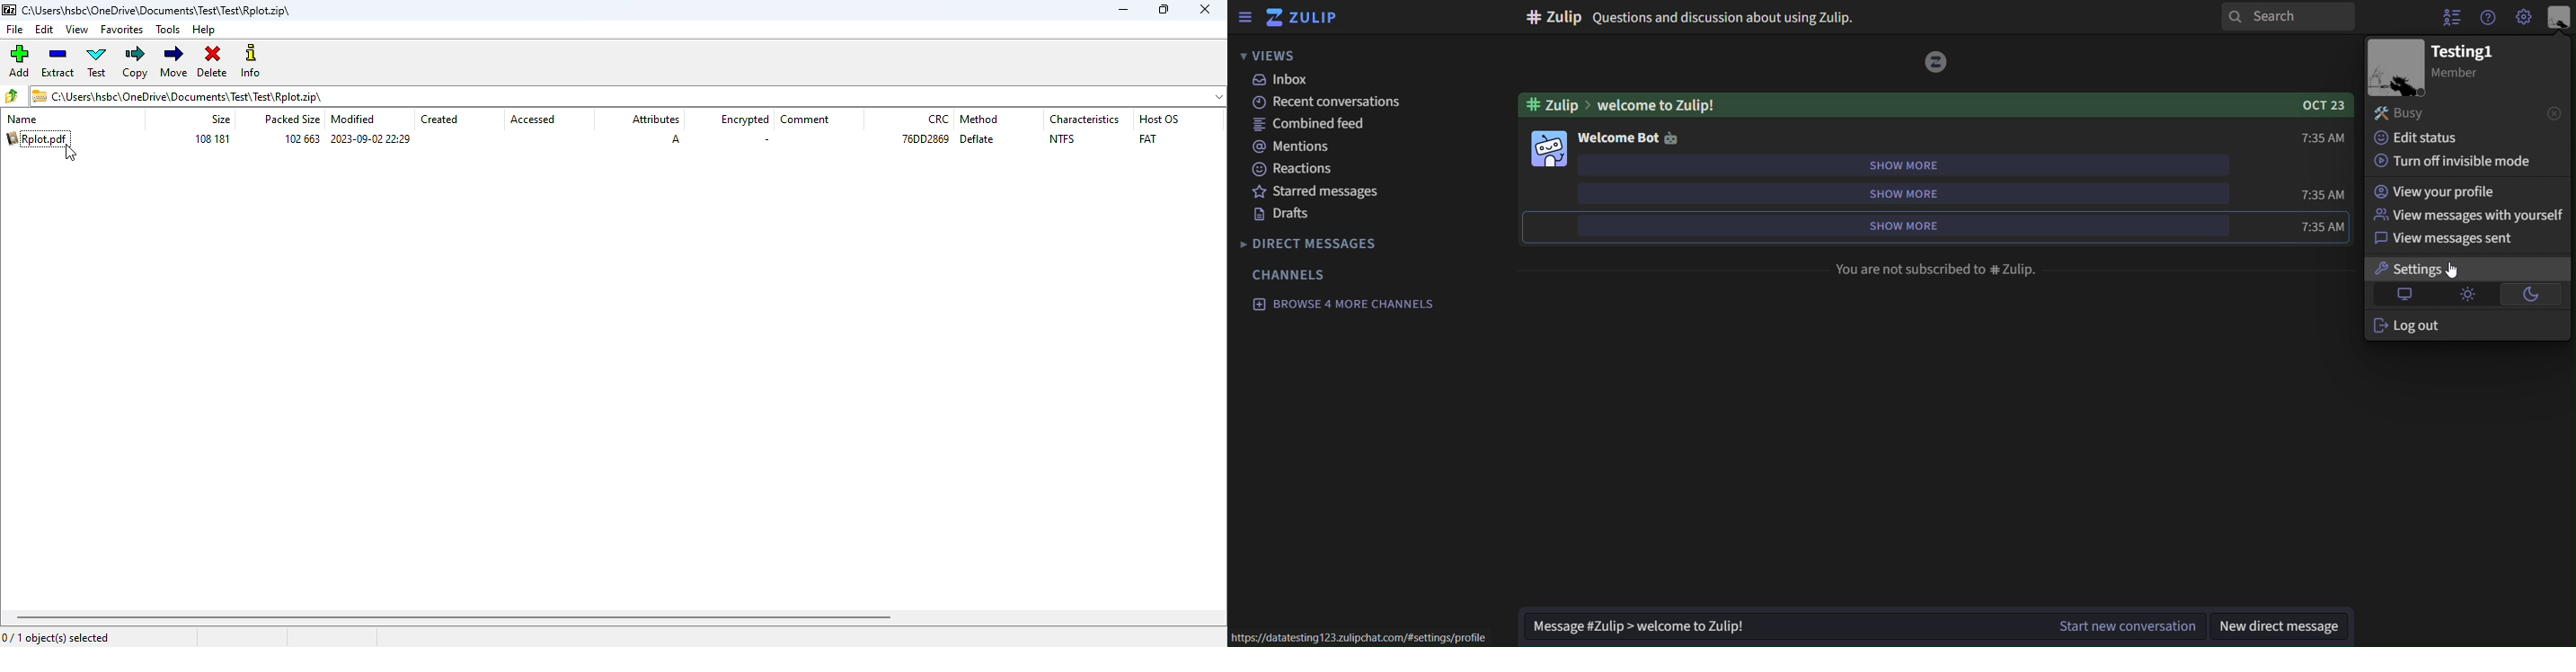 The width and height of the screenshot is (2576, 672). I want to click on  show more, so click(1906, 166).